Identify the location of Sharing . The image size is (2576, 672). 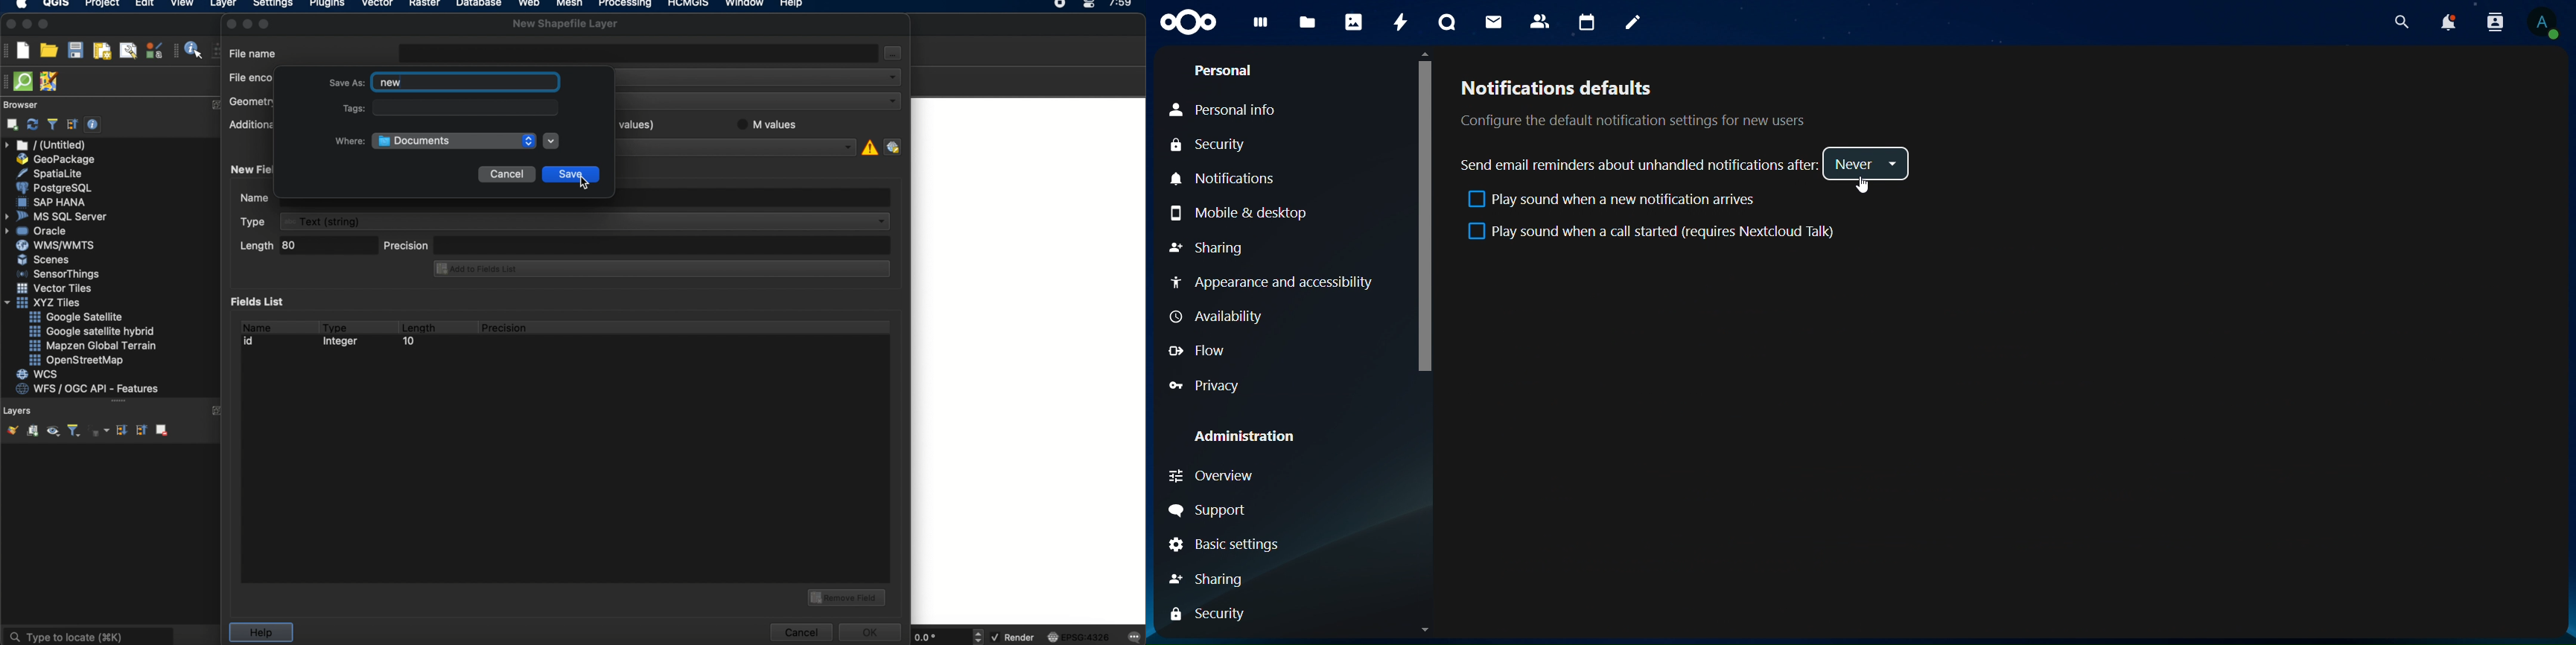
(1207, 247).